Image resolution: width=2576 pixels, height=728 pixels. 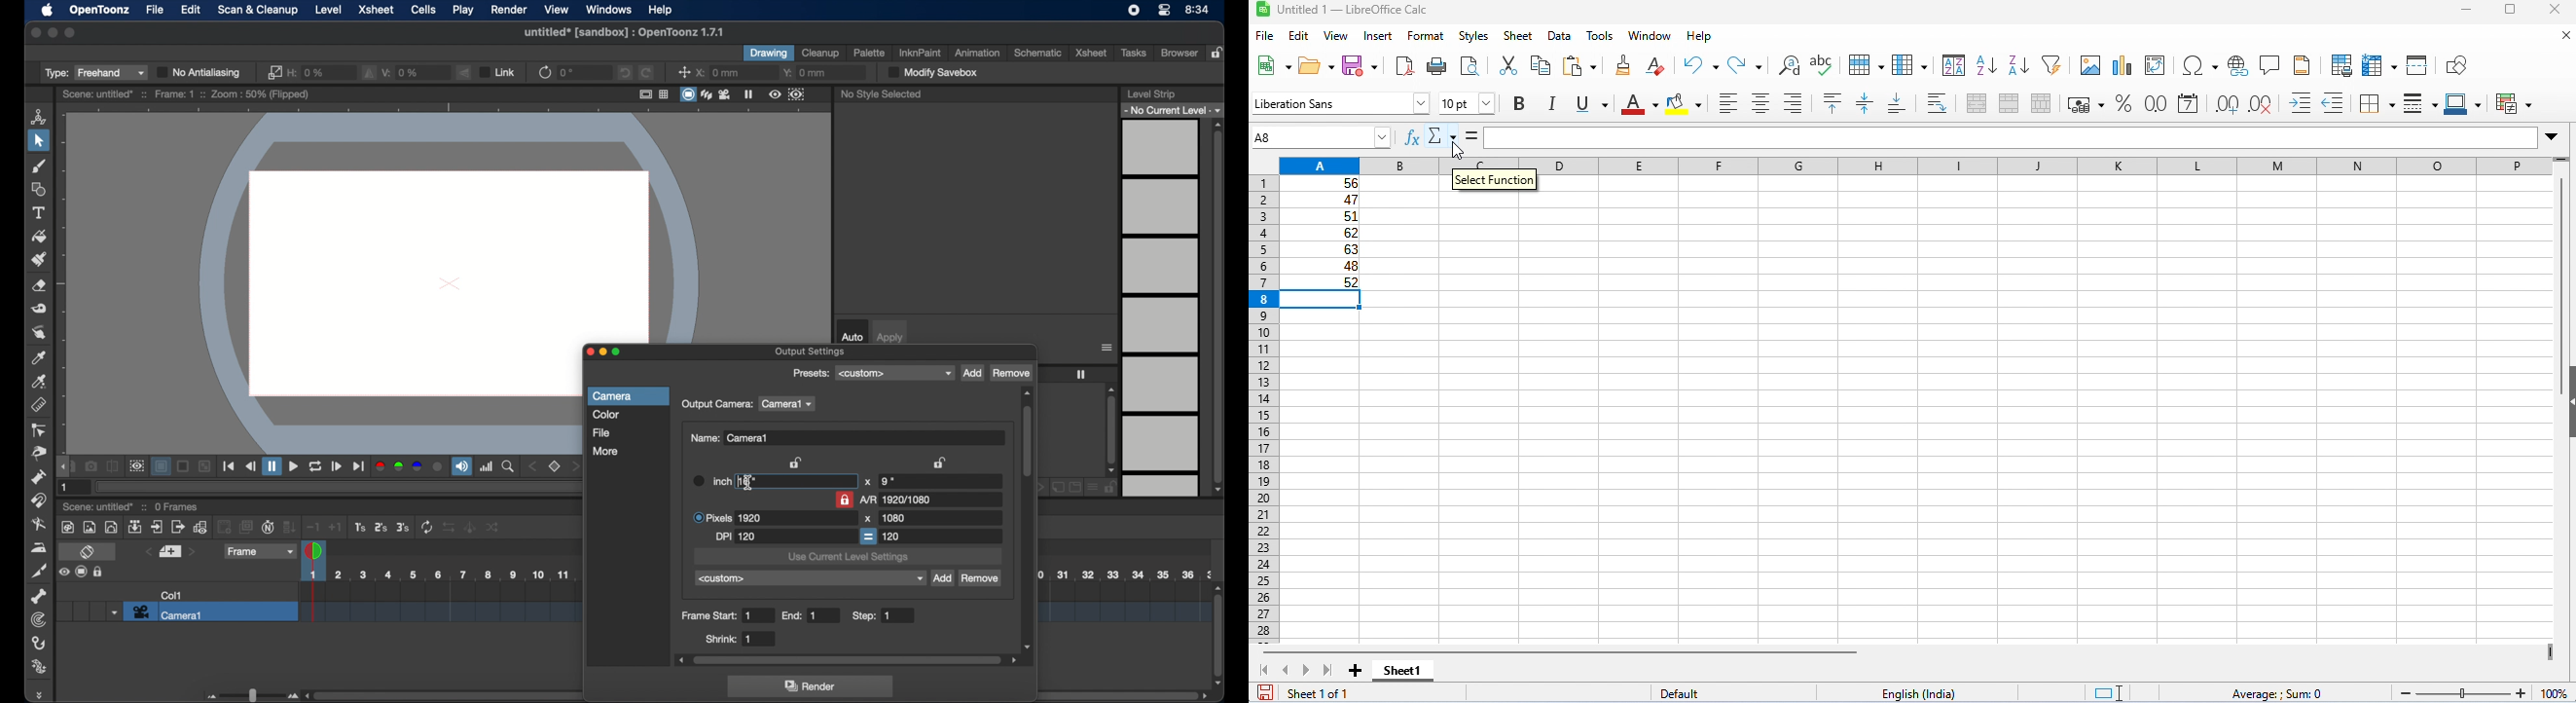 I want to click on skeleton tool, so click(x=38, y=596).